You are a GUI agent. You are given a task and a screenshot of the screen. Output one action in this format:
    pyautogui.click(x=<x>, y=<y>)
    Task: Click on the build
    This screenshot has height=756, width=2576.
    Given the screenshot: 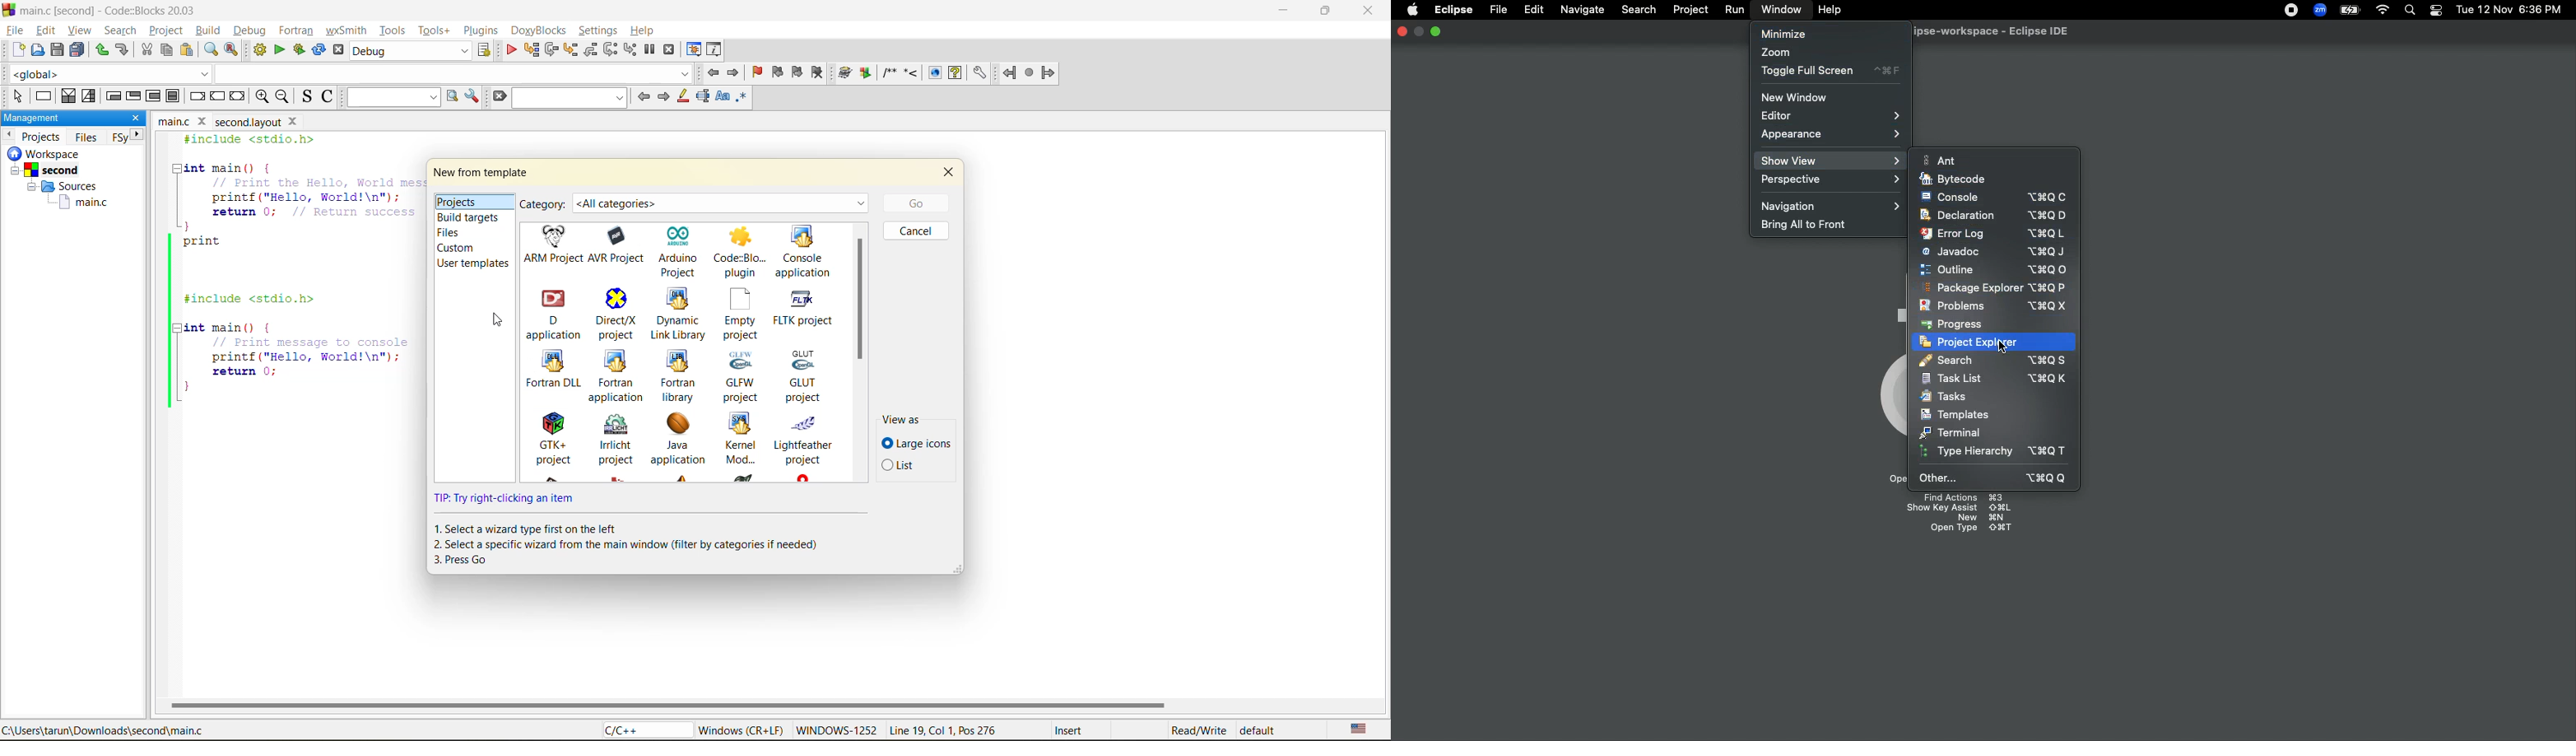 What is the action you would take?
    pyautogui.click(x=259, y=49)
    